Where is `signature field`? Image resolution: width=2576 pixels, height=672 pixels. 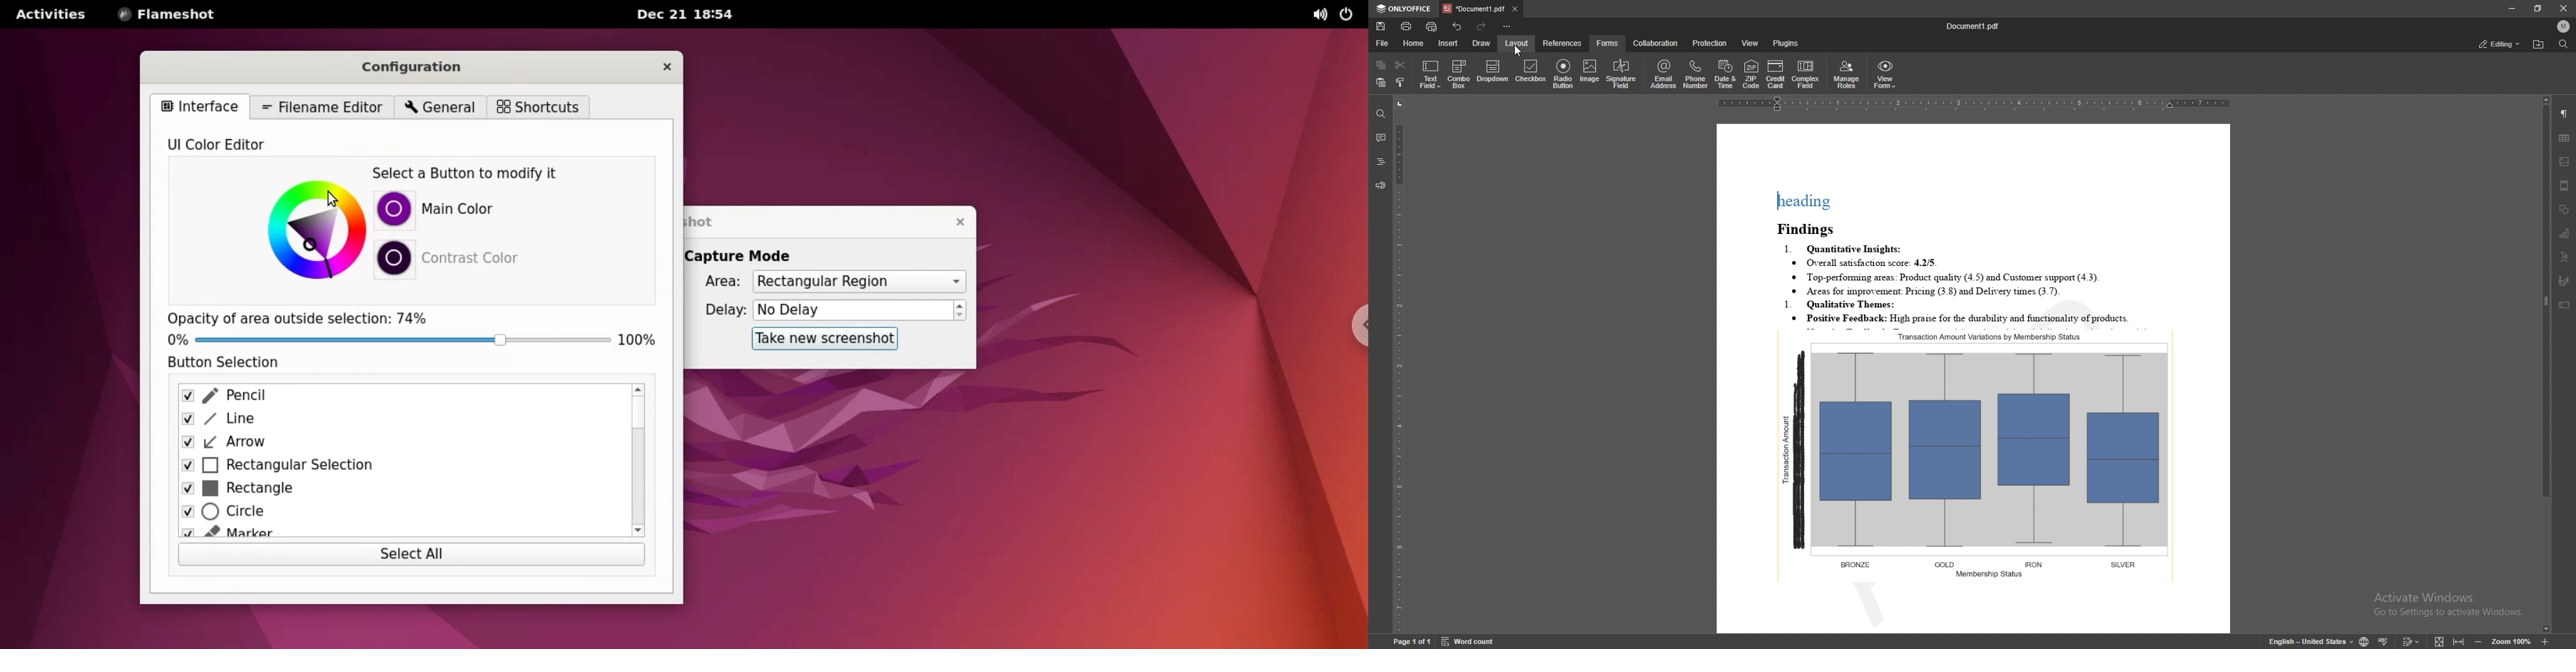
signature field is located at coordinates (1622, 74).